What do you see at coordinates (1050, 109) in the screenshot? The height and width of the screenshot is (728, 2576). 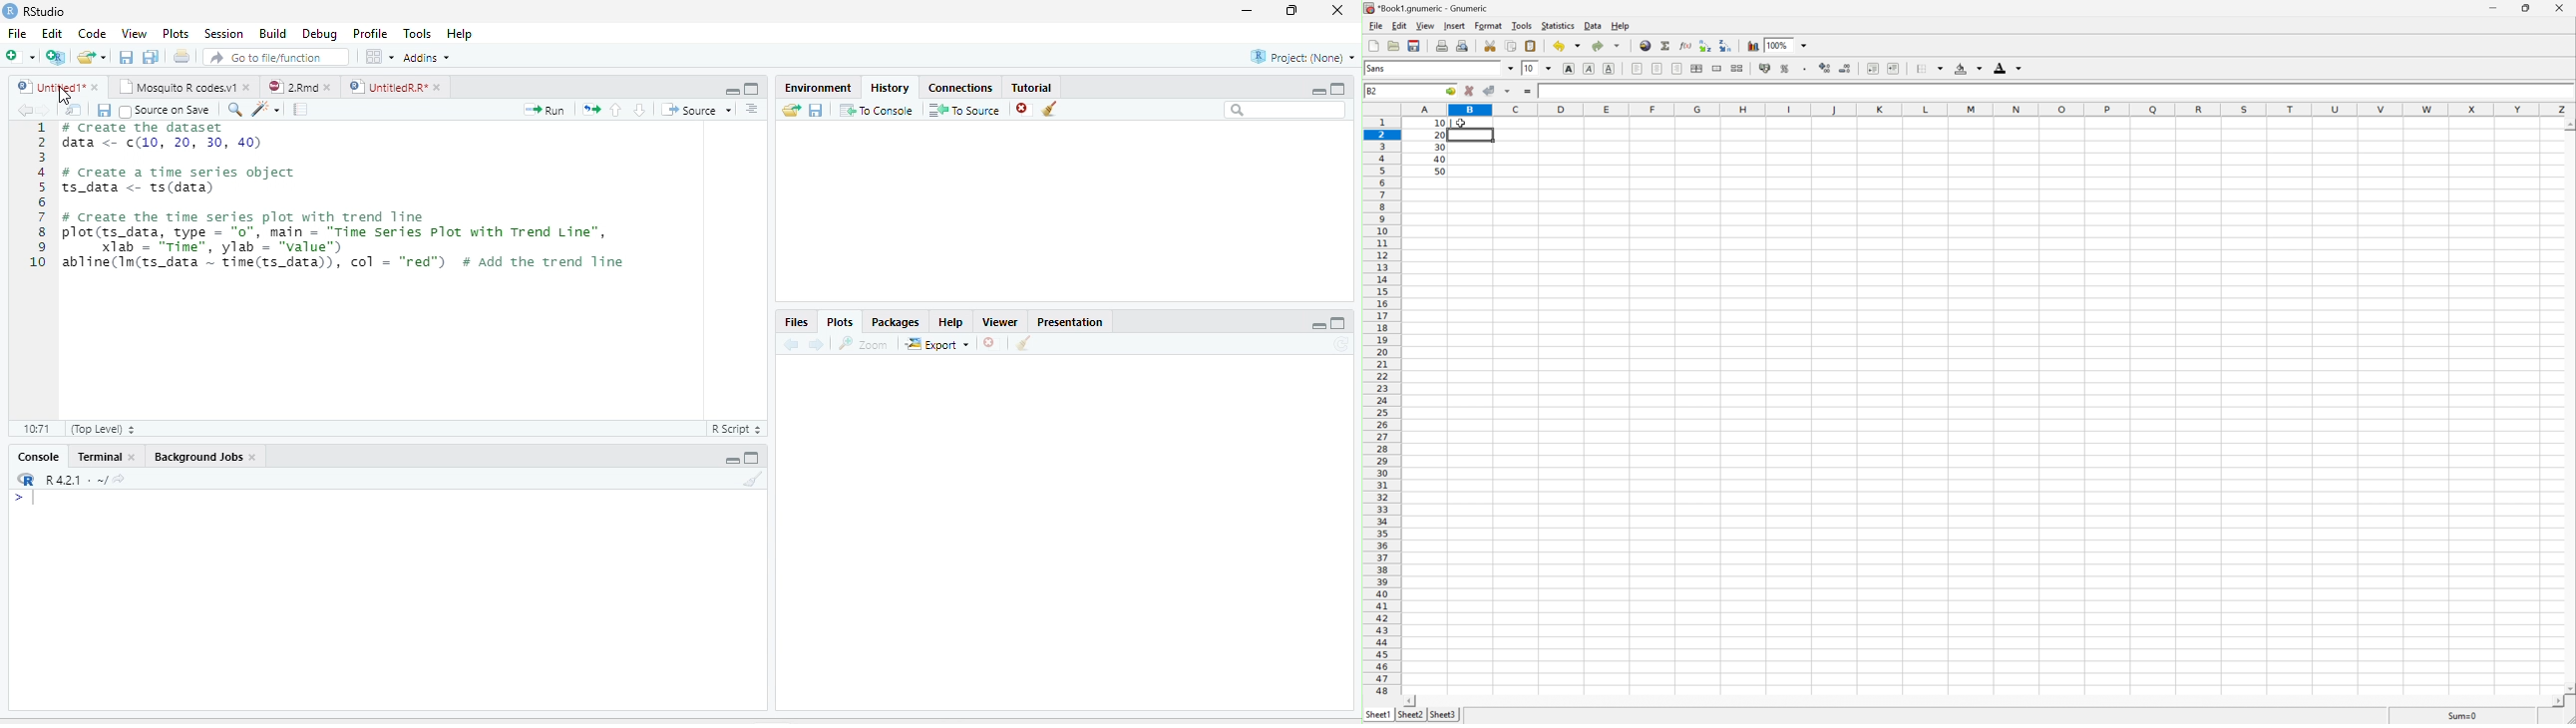 I see `Clear all history entries` at bounding box center [1050, 109].